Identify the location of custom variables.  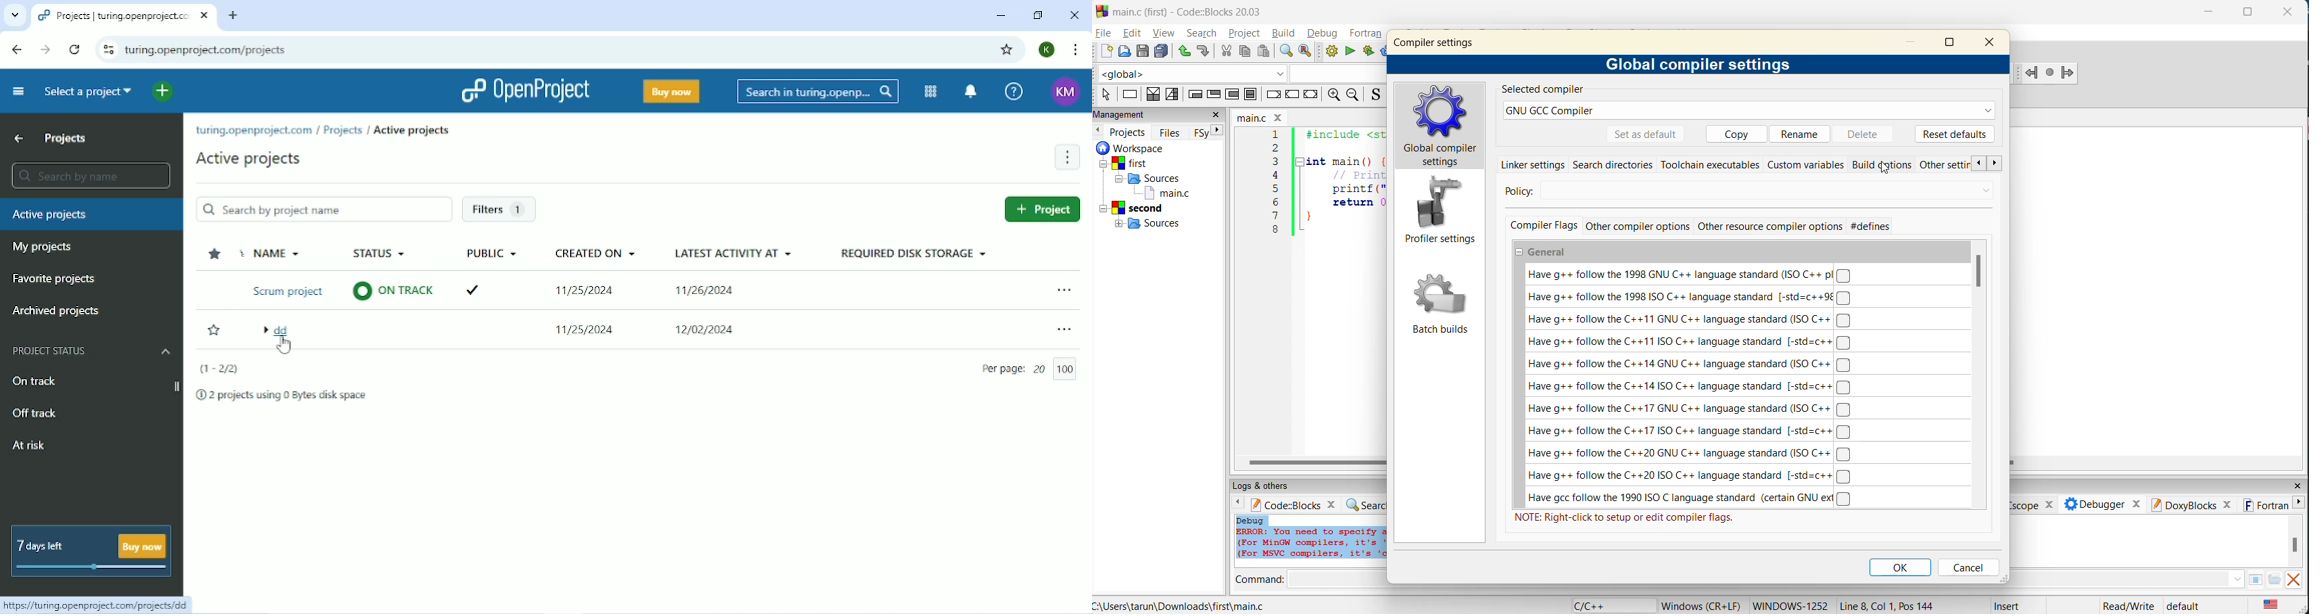
(1807, 165).